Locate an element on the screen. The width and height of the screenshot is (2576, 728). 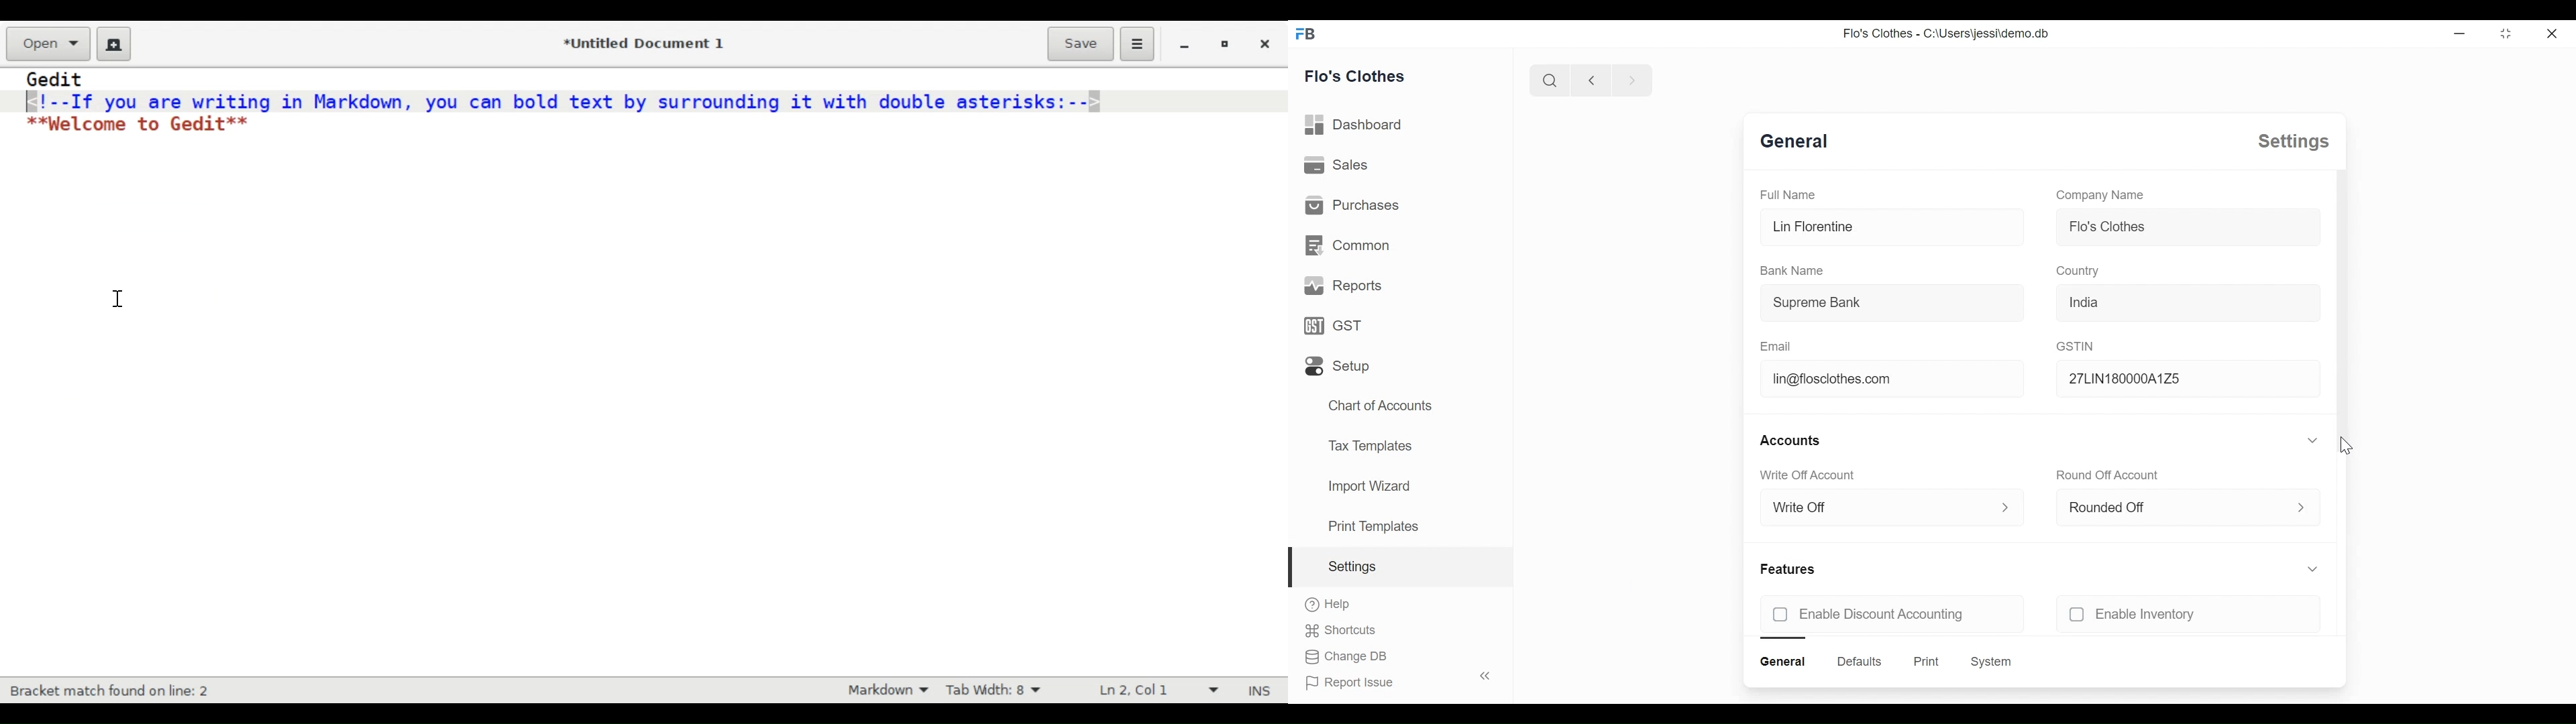
Sales is located at coordinates (1337, 166).